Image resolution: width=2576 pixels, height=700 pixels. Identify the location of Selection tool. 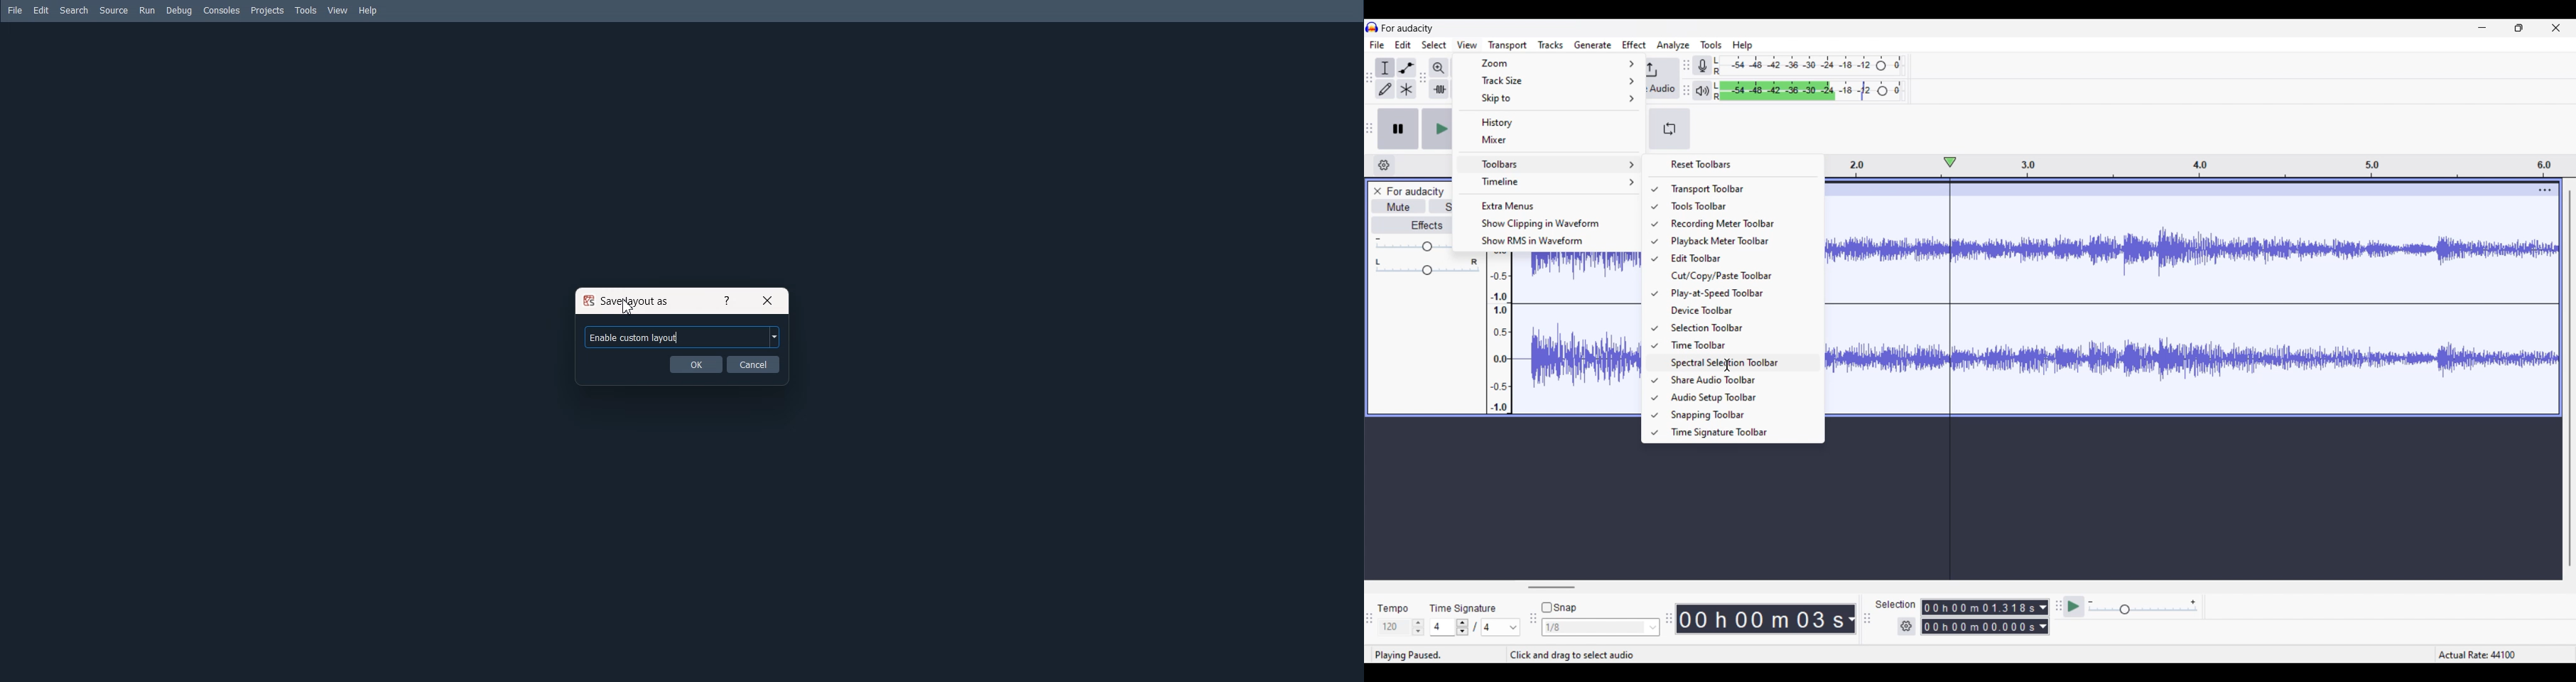
(1385, 68).